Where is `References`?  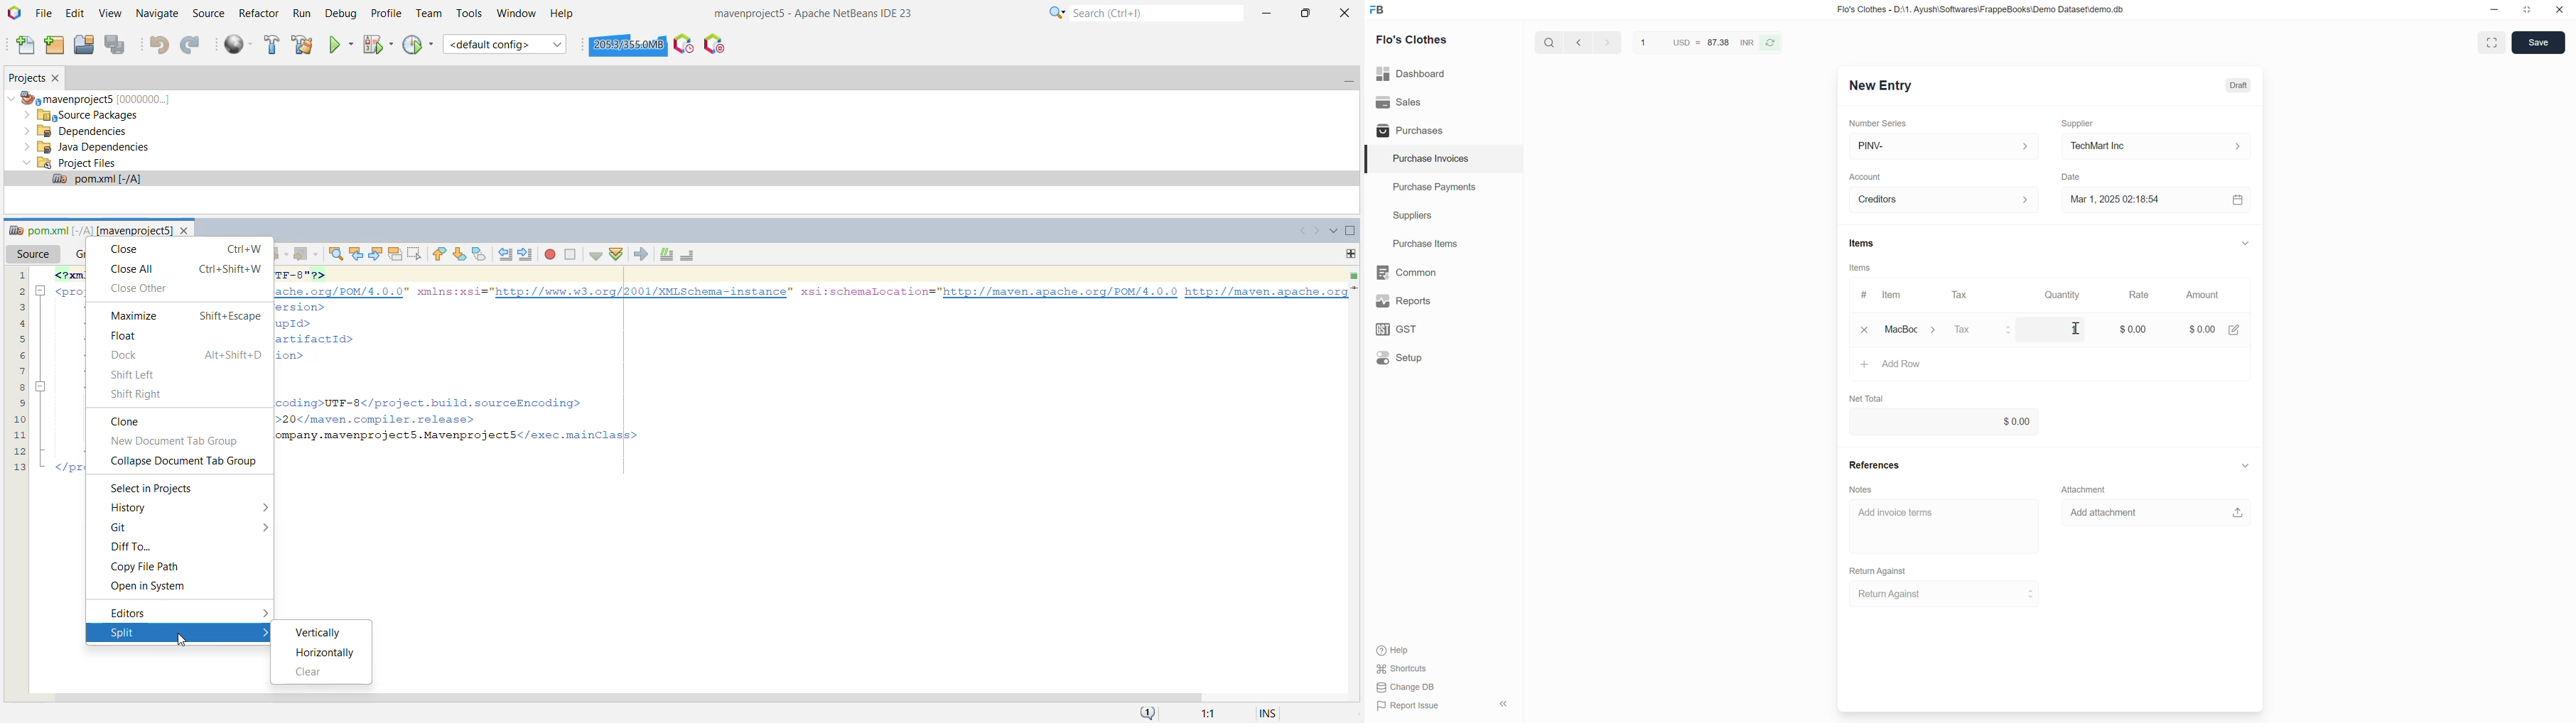
References is located at coordinates (1875, 465).